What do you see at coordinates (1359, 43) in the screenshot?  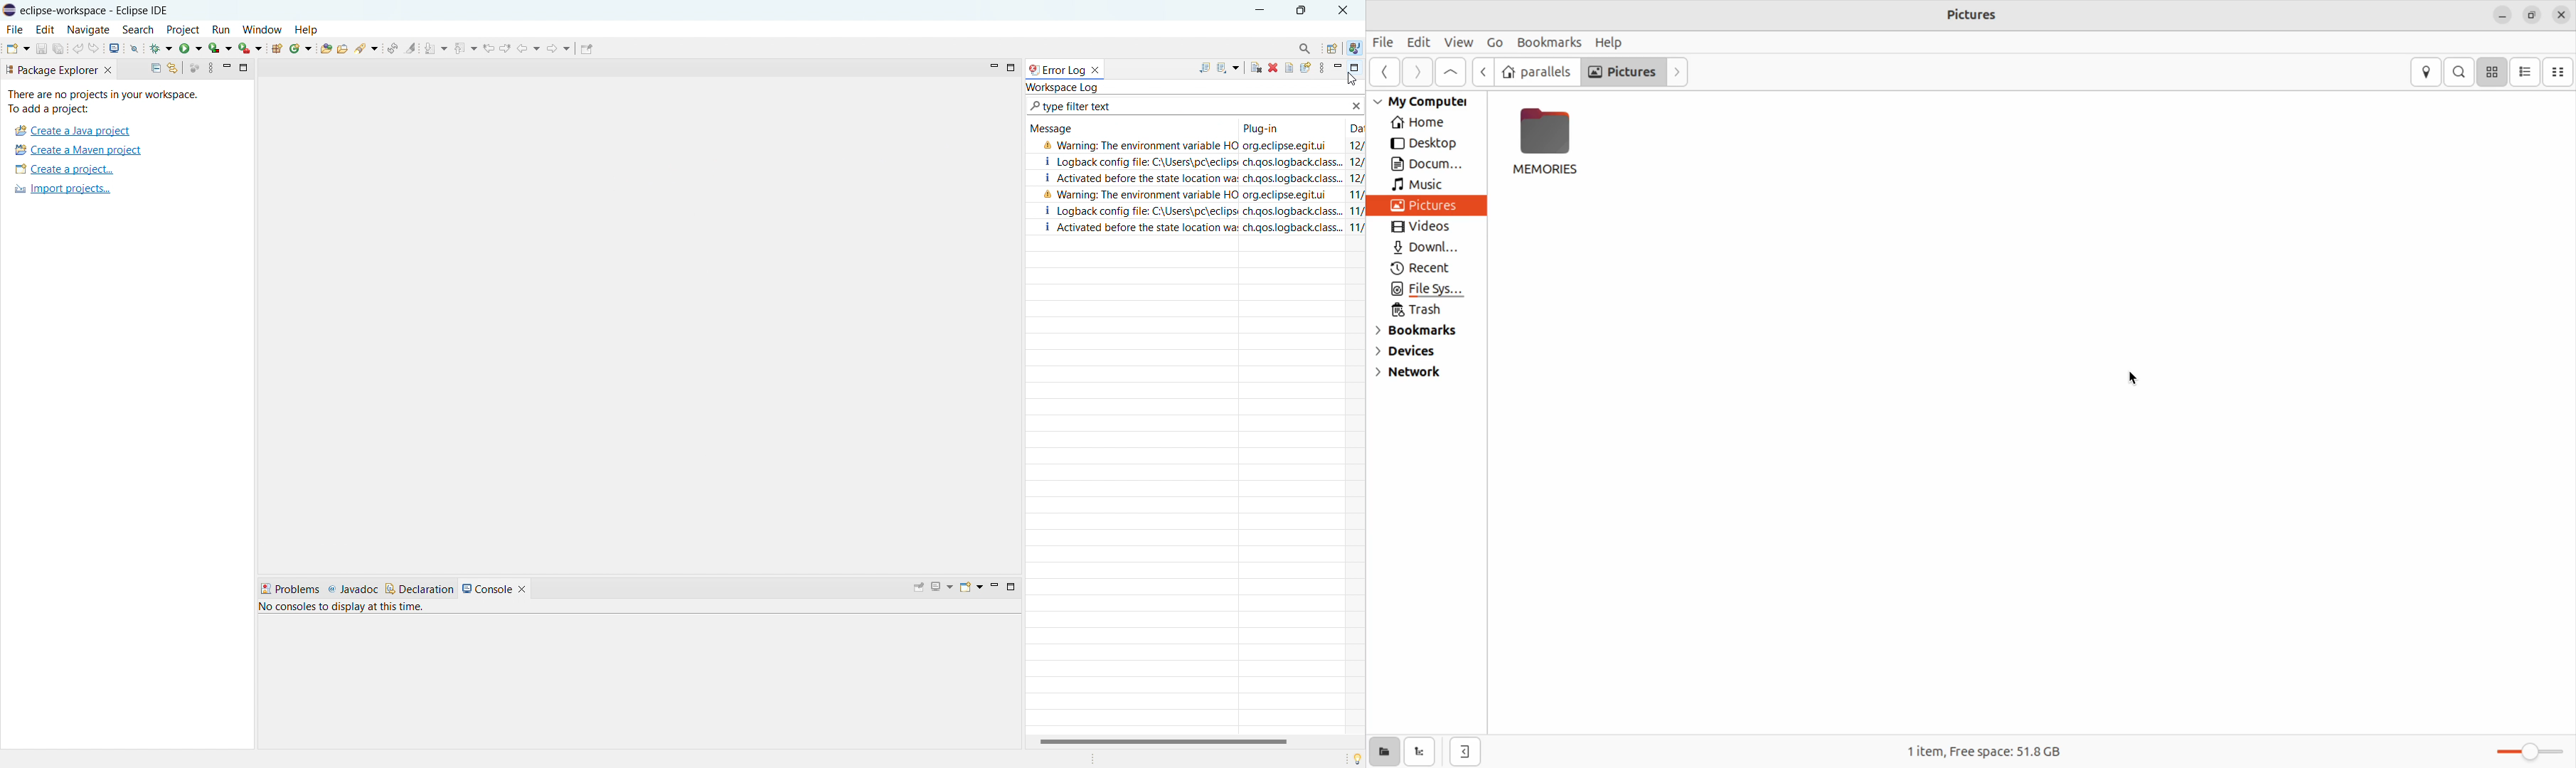 I see `java ` at bounding box center [1359, 43].